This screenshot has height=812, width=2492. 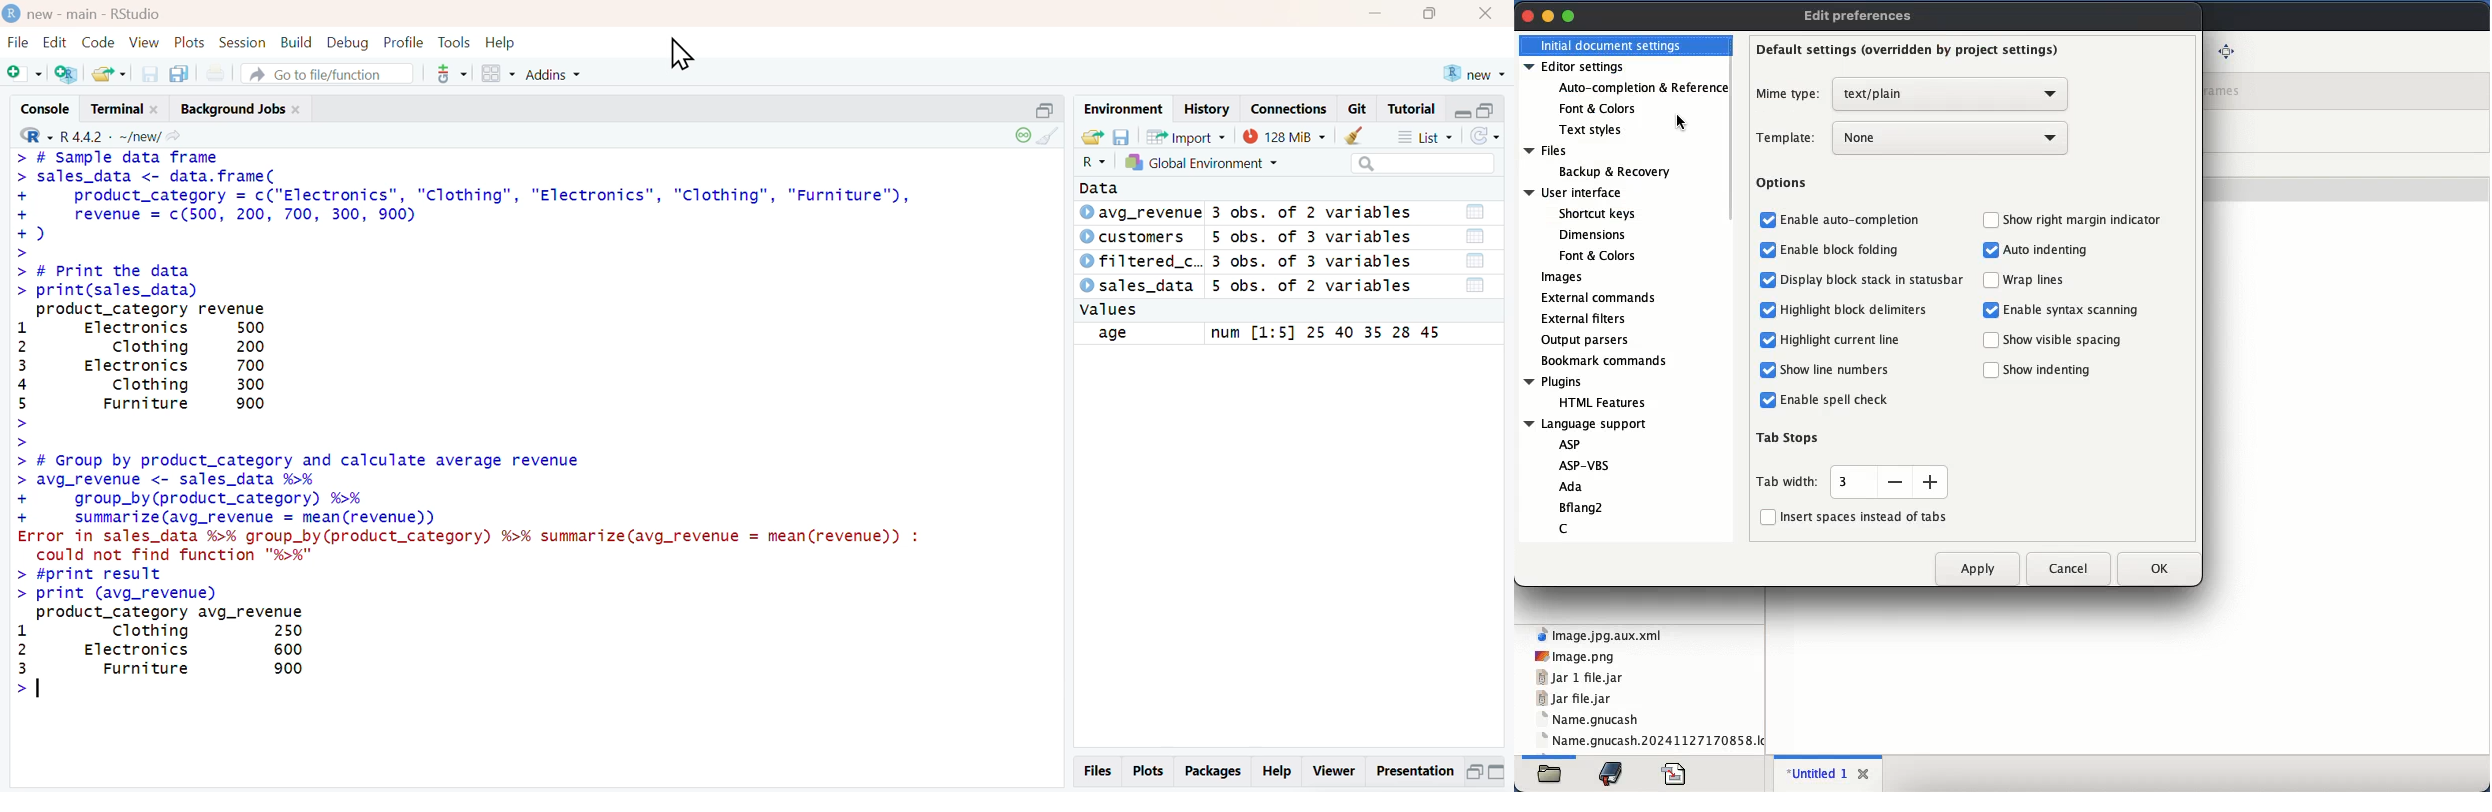 I want to click on Console - # Sample data frame sales_data<- data.frame( product_category= c("Electronics", "thing", "Electronics", "Clothing", "Furniture"), revenue c(500, 200, 700, 300, 900) ) # Print the data print(sales_data) product_category revenue Electronics 500 Clothing 200 Electronics 700 Clothing 300 Furniture 900 # Group by product_category and calculate average revenue avg_revenue< sales_data %>% group_by(product_category) %>% summarize (avg_revenue = mean (revenue)) error in sales_data %>% group_by (product_category) %>% summarize (avg_revenue = mean (revenue)) : could not find function "%>%"  #print result print (avg_revenue) product_category avg_revenue1 Clothing 250 2 Electronics 600 3 Furniture 900, so click(x=536, y=427).